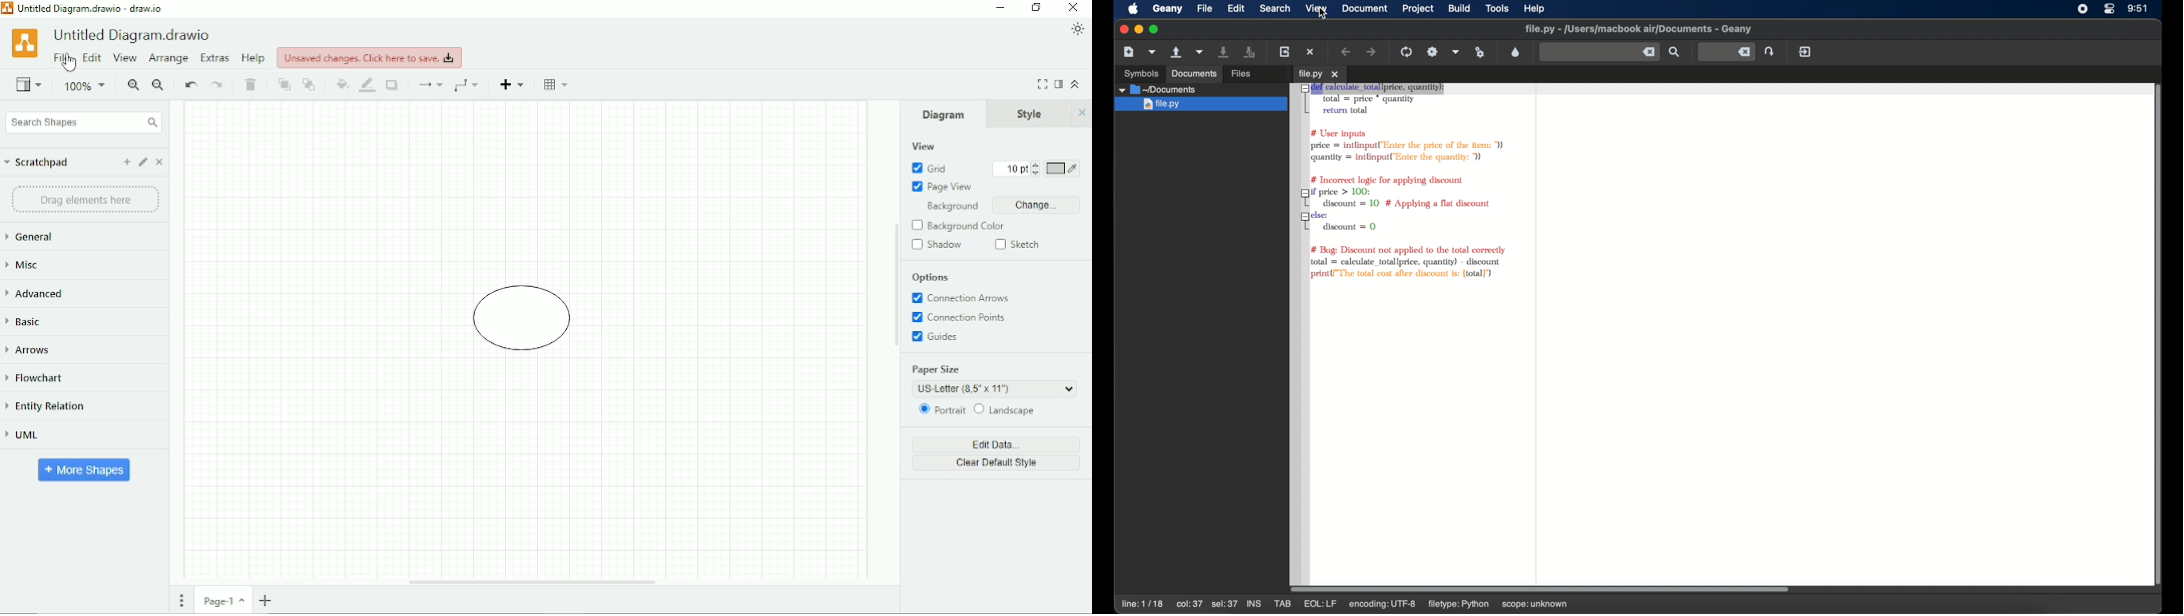 This screenshot has width=2184, height=616. What do you see at coordinates (1139, 30) in the screenshot?
I see `minimize` at bounding box center [1139, 30].